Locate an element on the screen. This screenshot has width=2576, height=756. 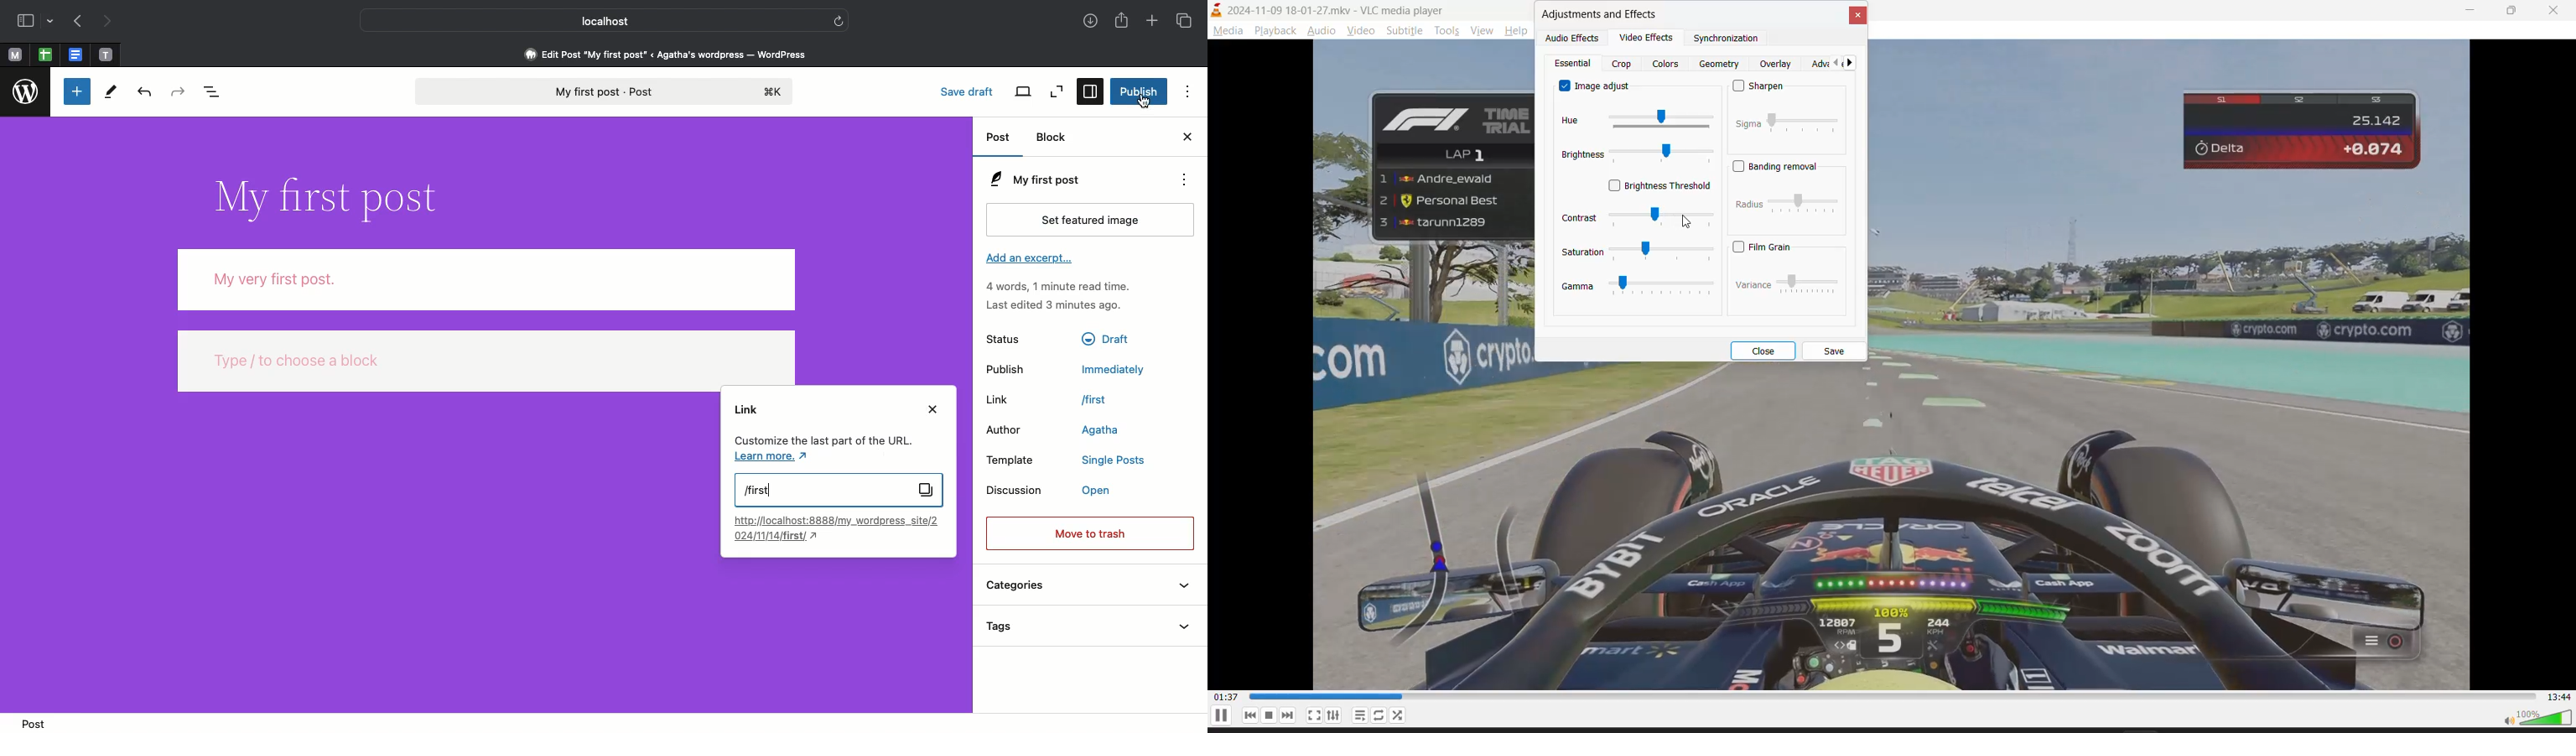
volume is located at coordinates (2533, 719).